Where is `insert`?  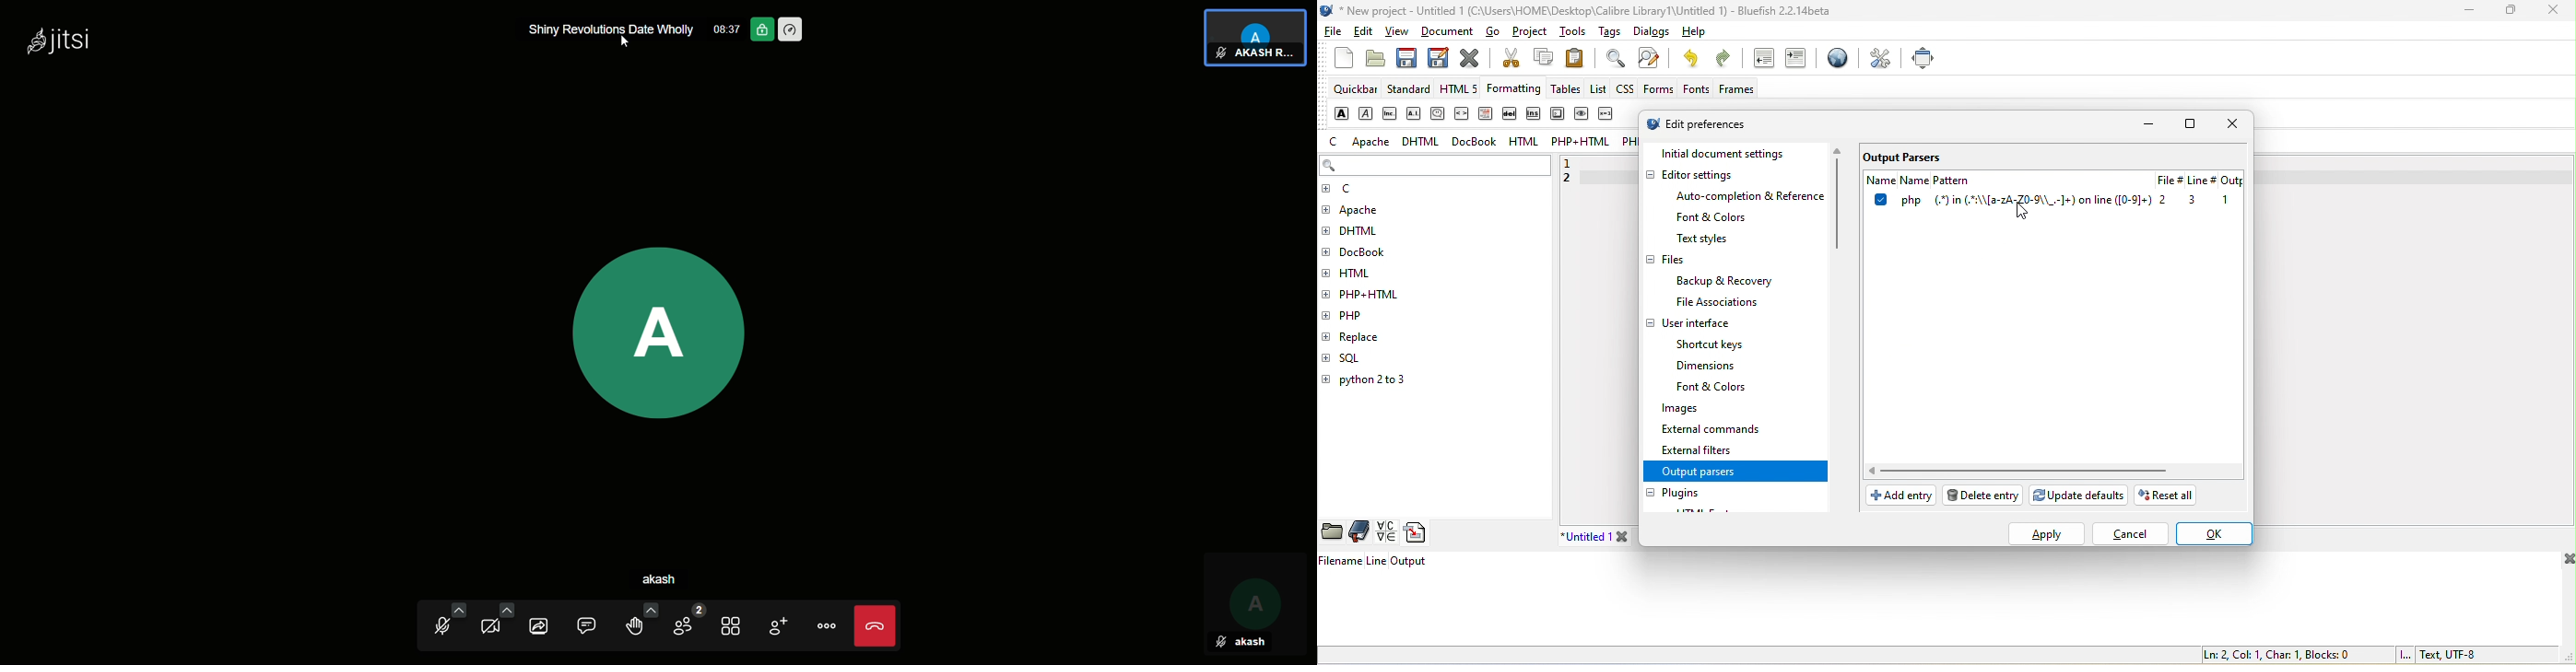
insert is located at coordinates (1532, 115).